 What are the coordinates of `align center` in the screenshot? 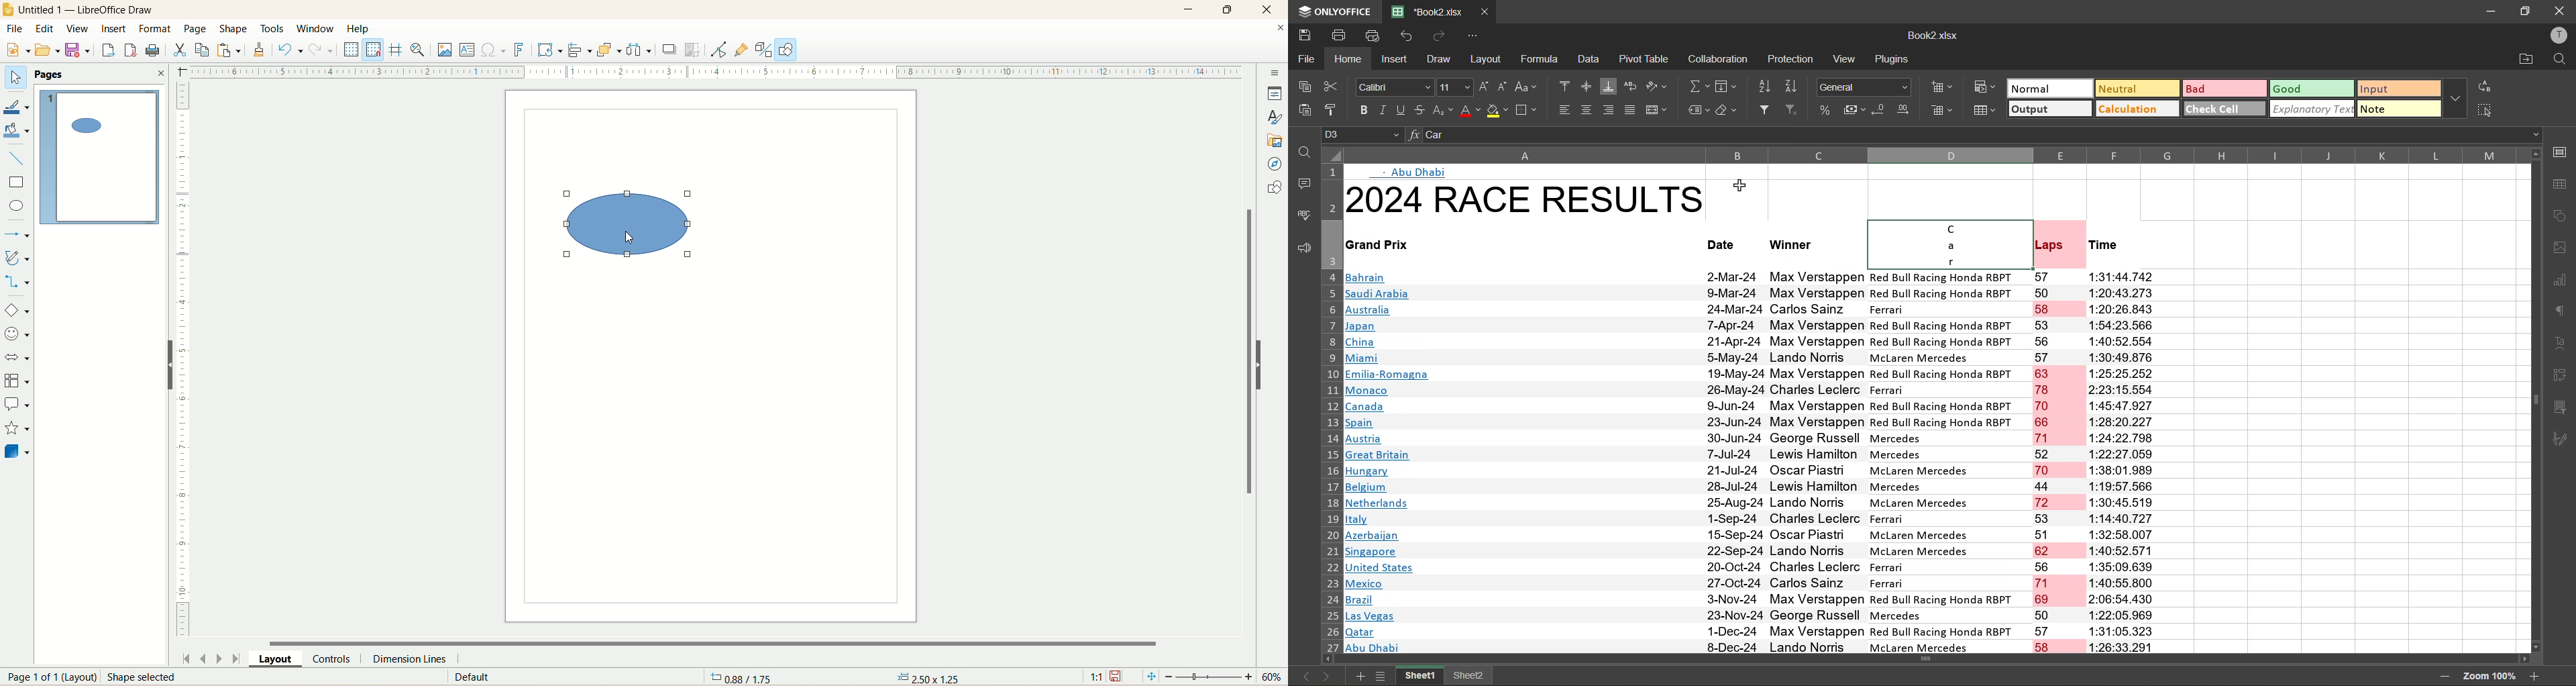 It's located at (1587, 109).